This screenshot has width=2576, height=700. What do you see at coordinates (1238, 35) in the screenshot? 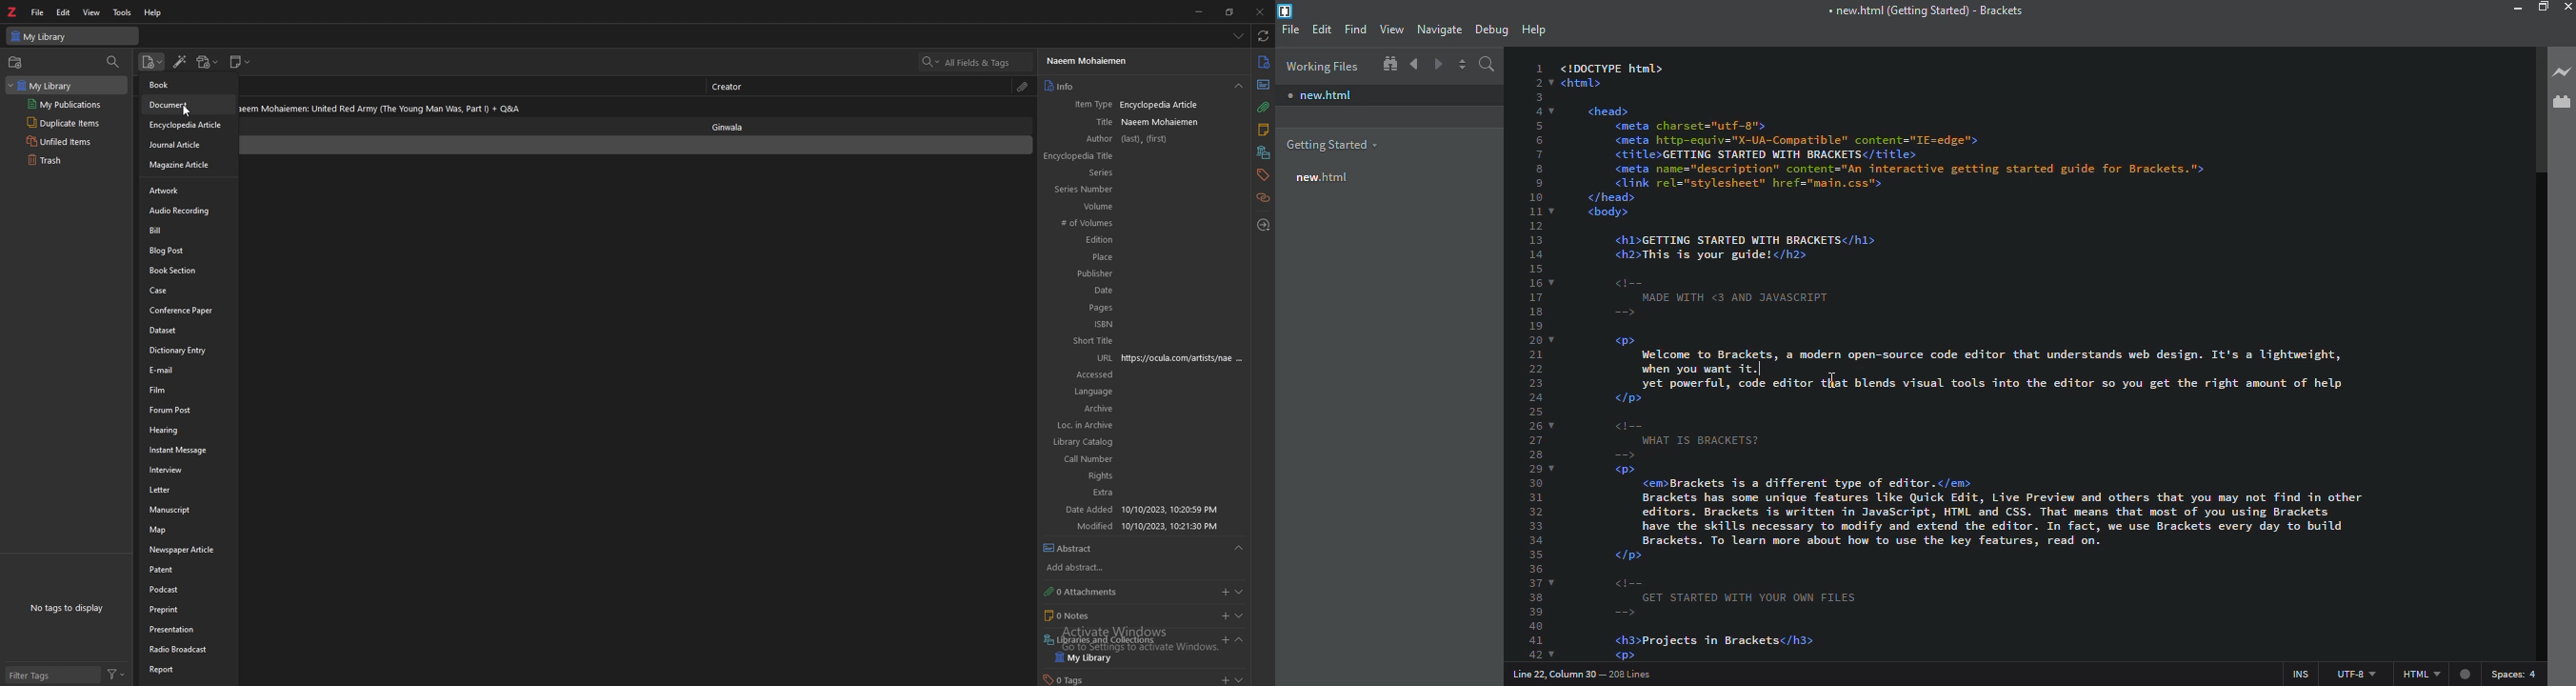
I see `drop down` at bounding box center [1238, 35].